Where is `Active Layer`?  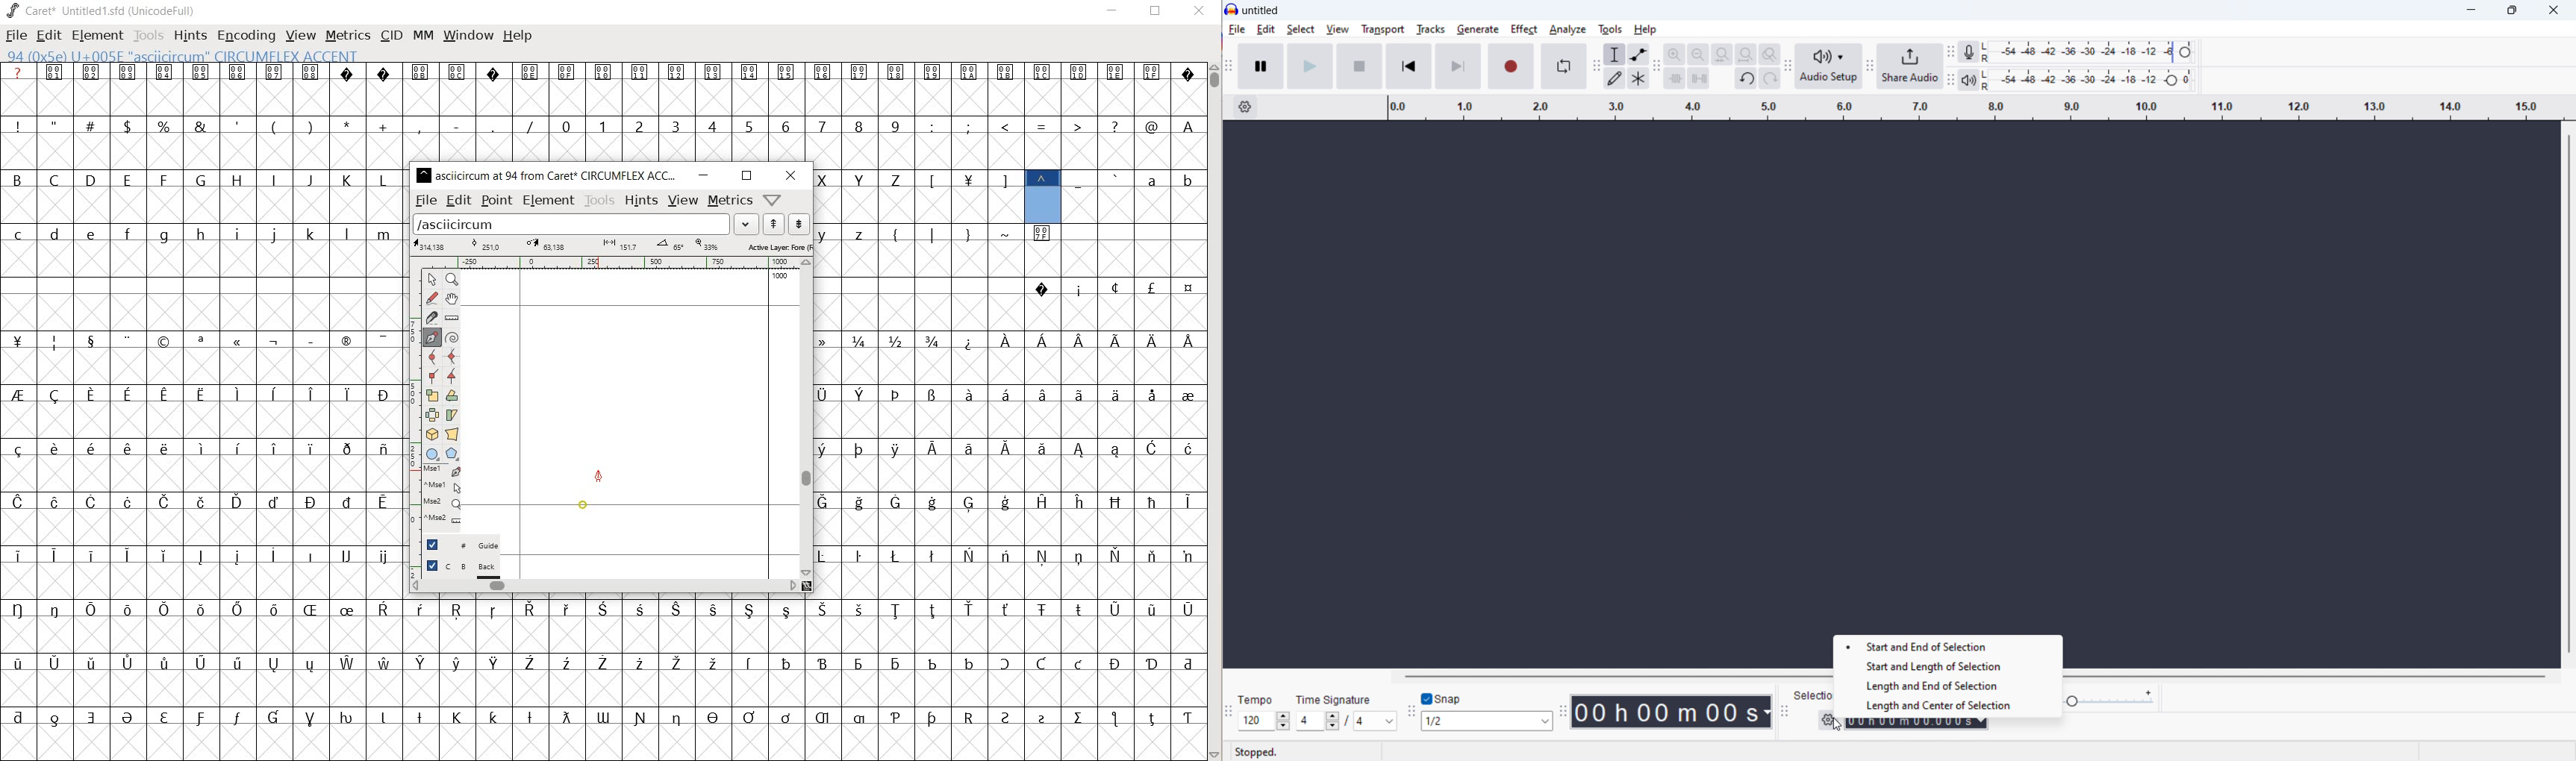 Active Layer is located at coordinates (611, 245).